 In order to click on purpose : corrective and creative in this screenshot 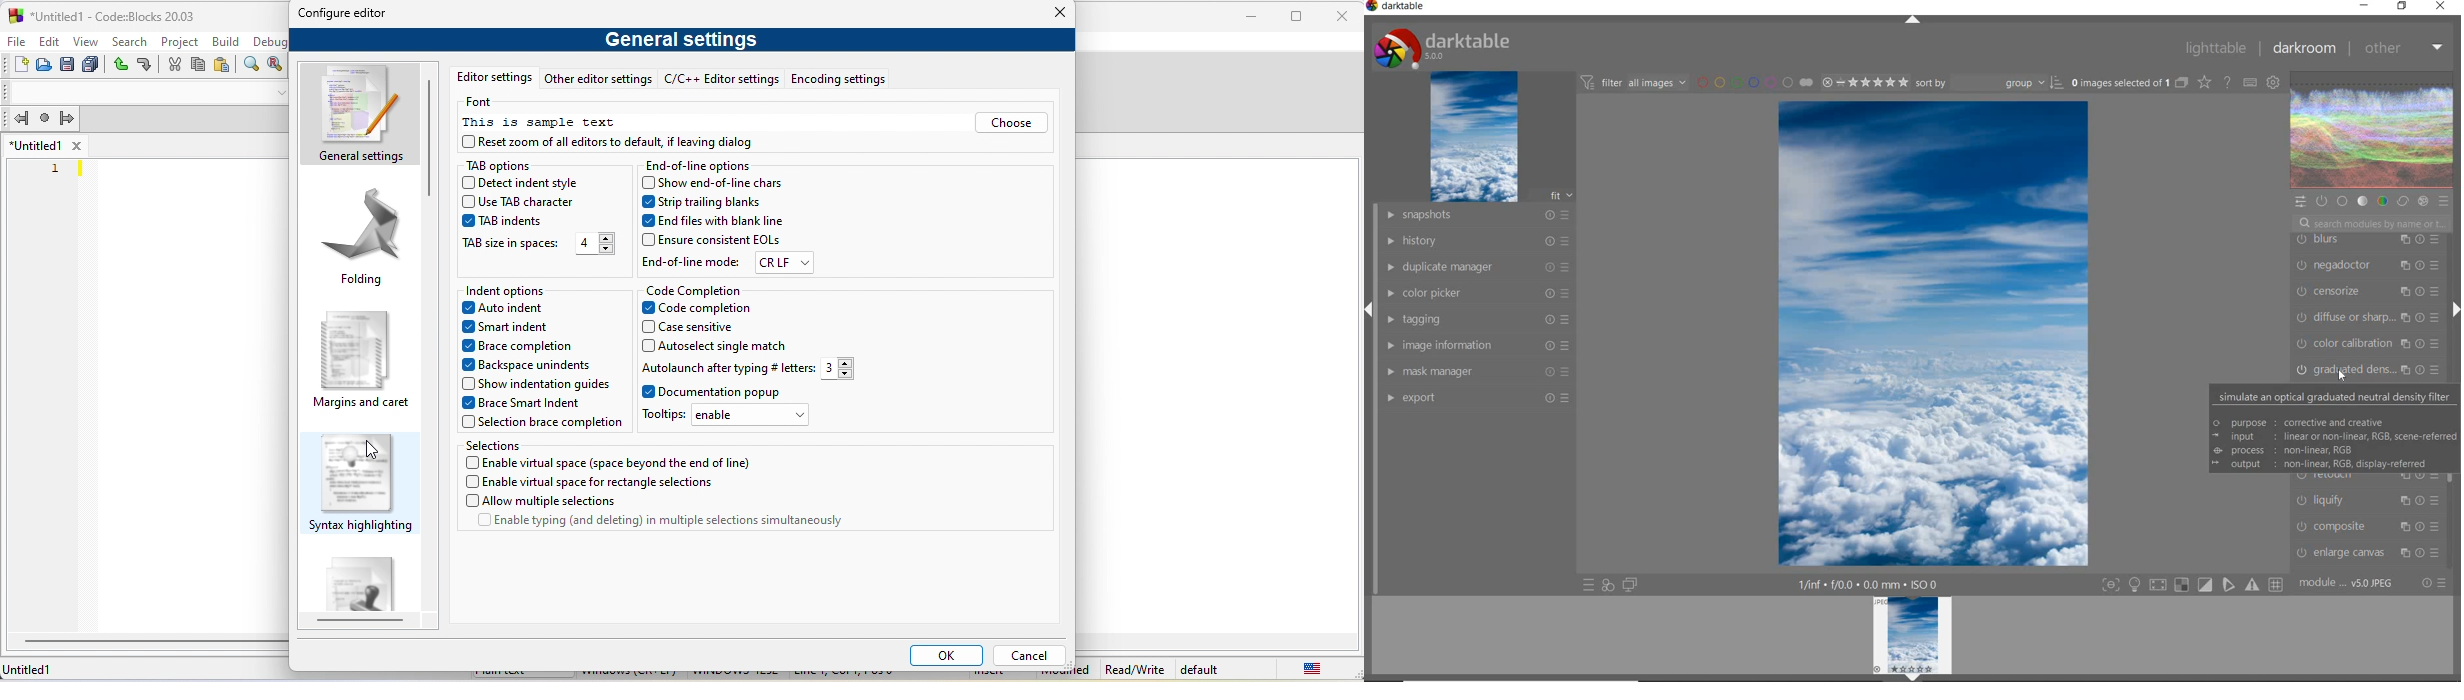, I will do `click(2301, 421)`.